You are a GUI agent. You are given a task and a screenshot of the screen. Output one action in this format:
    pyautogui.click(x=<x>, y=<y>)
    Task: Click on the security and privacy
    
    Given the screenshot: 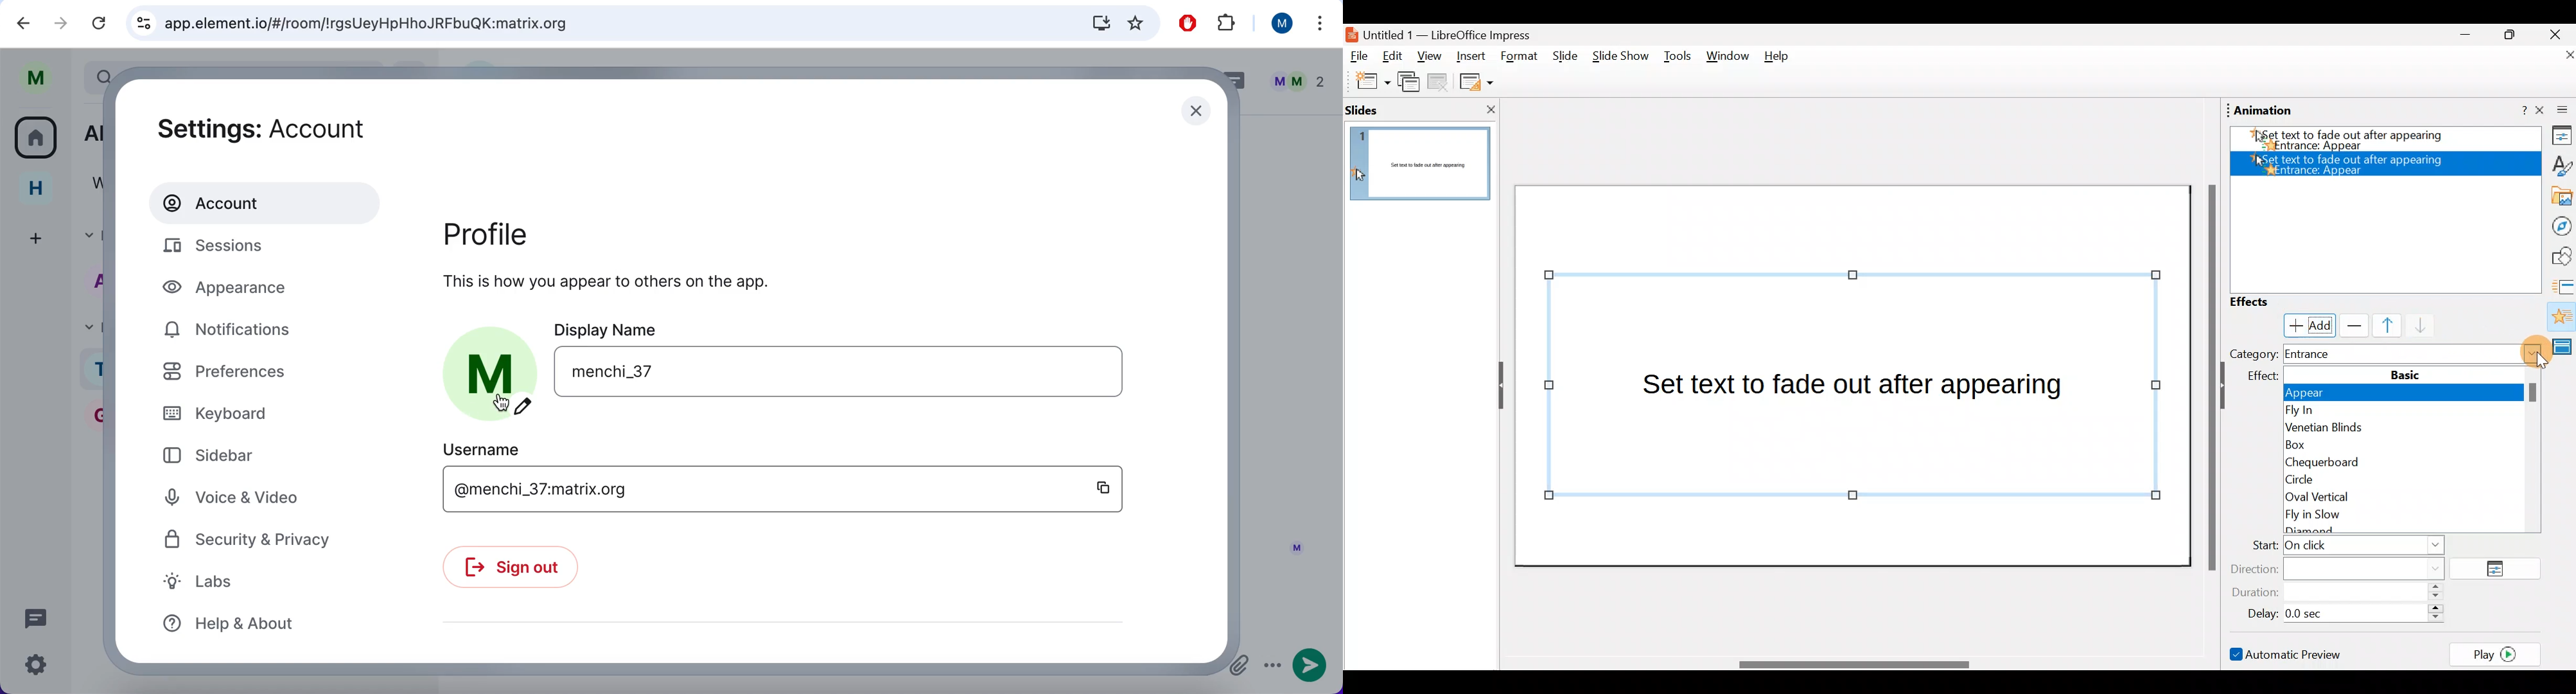 What is the action you would take?
    pyautogui.click(x=273, y=542)
    